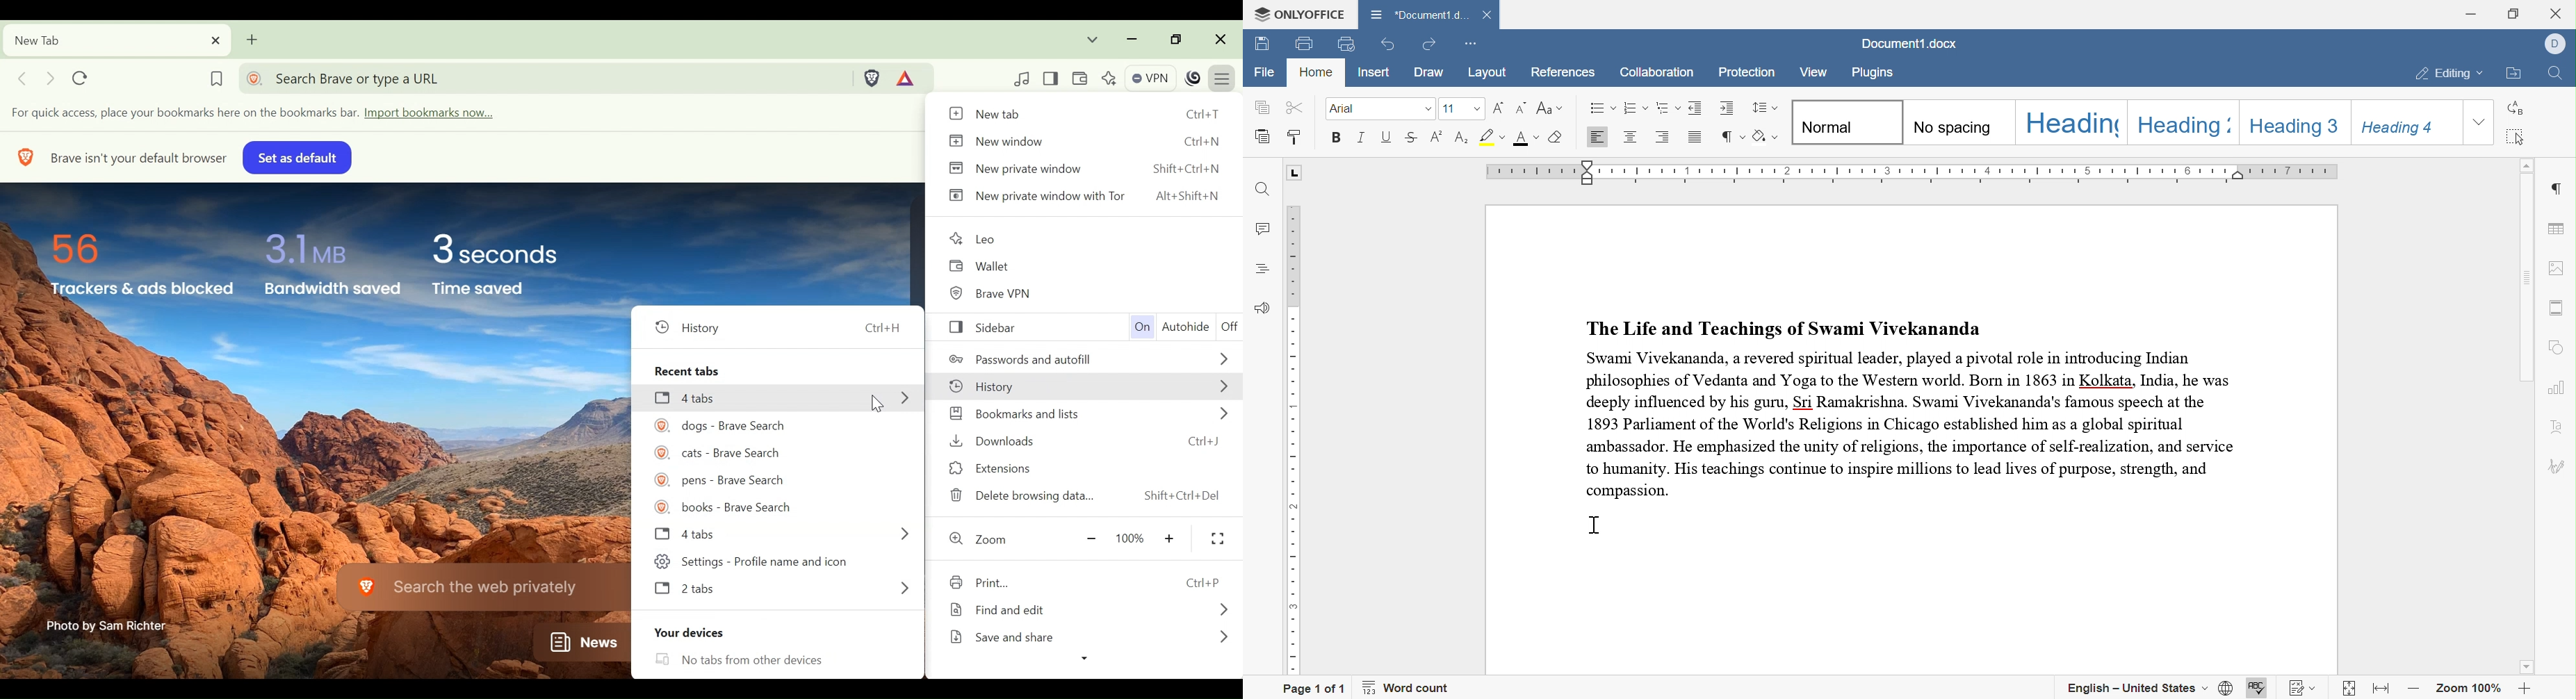 The width and height of the screenshot is (2576, 700). Describe the element at coordinates (304, 245) in the screenshot. I see `3.1 MB` at that location.